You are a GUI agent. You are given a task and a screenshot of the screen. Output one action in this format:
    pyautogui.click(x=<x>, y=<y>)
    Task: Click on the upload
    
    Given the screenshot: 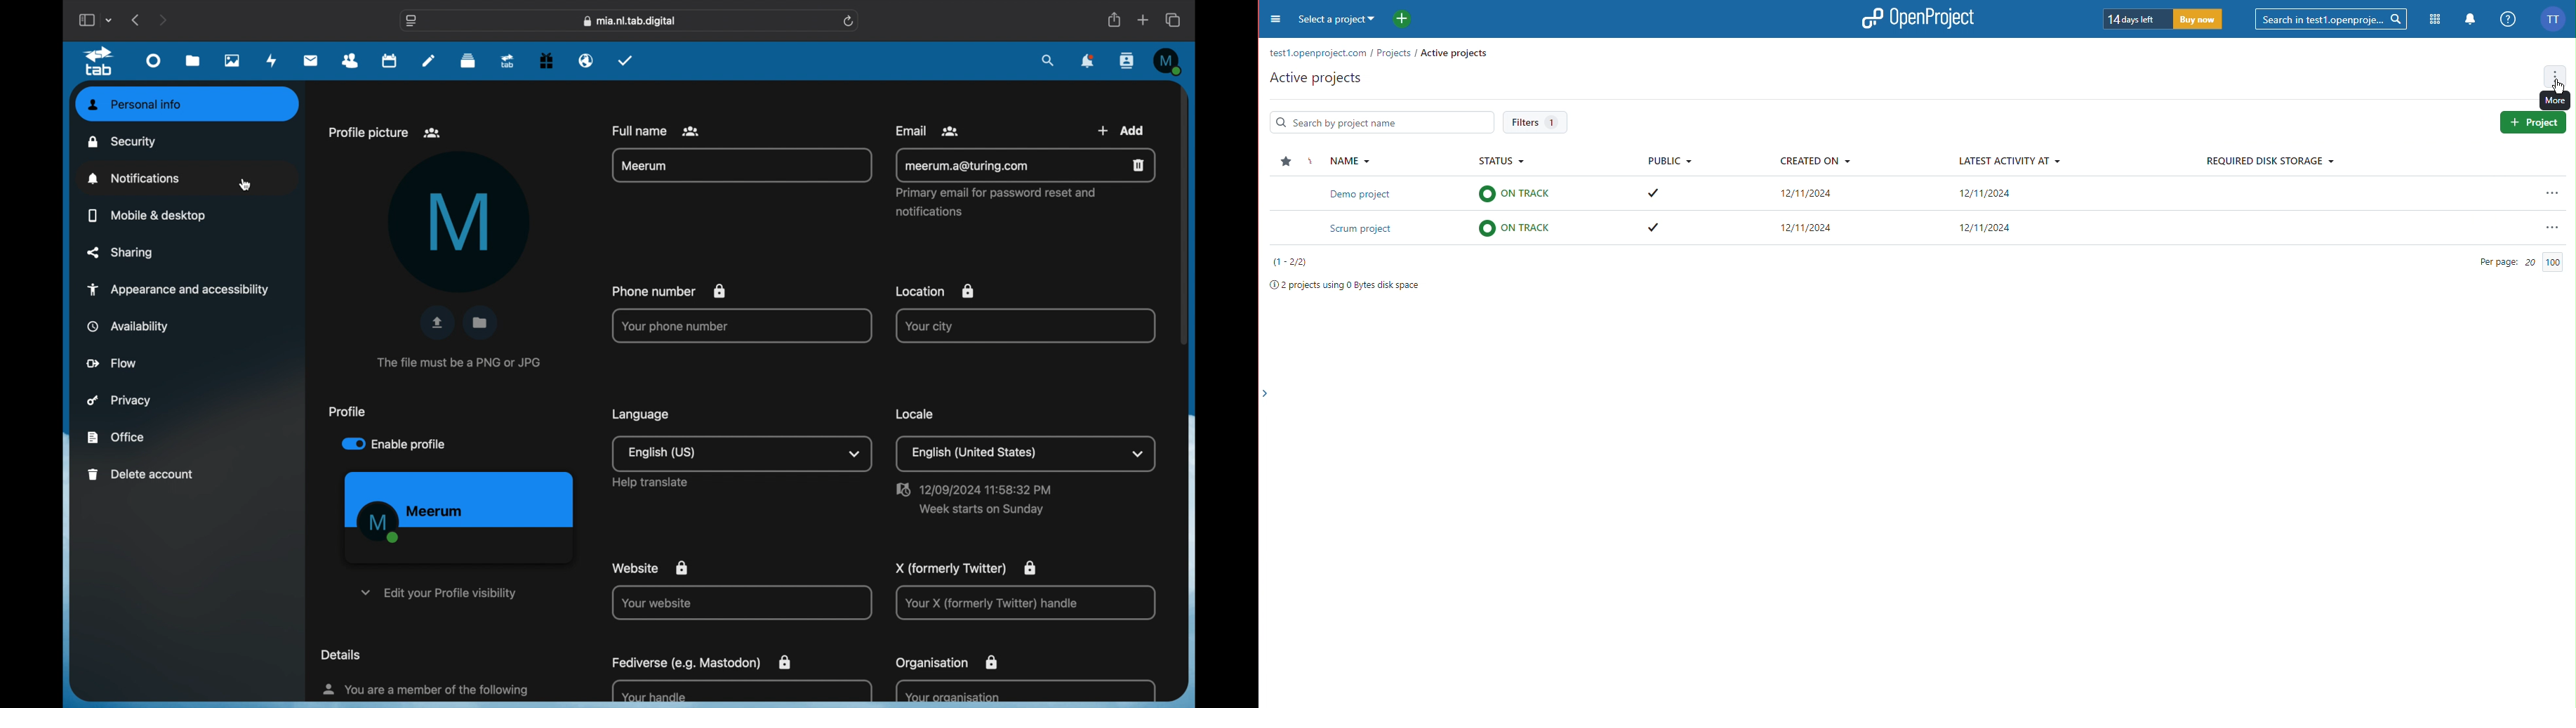 What is the action you would take?
    pyautogui.click(x=438, y=323)
    